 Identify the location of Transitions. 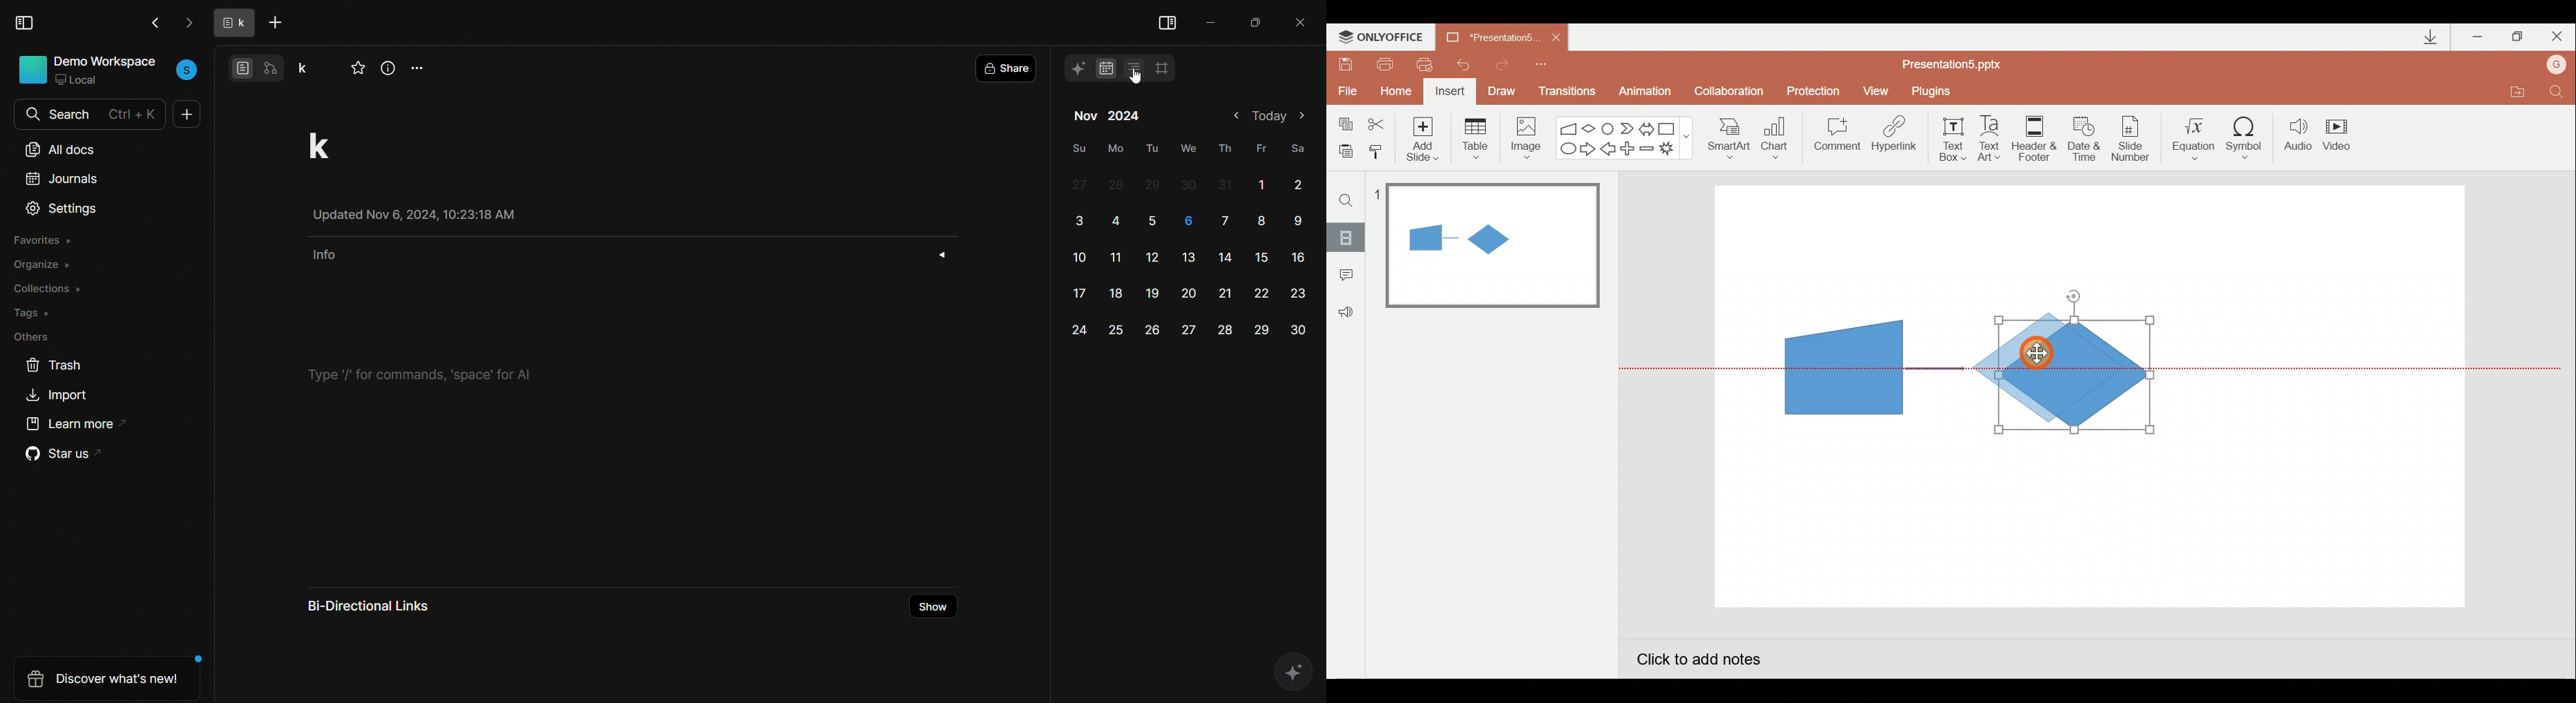
(1565, 92).